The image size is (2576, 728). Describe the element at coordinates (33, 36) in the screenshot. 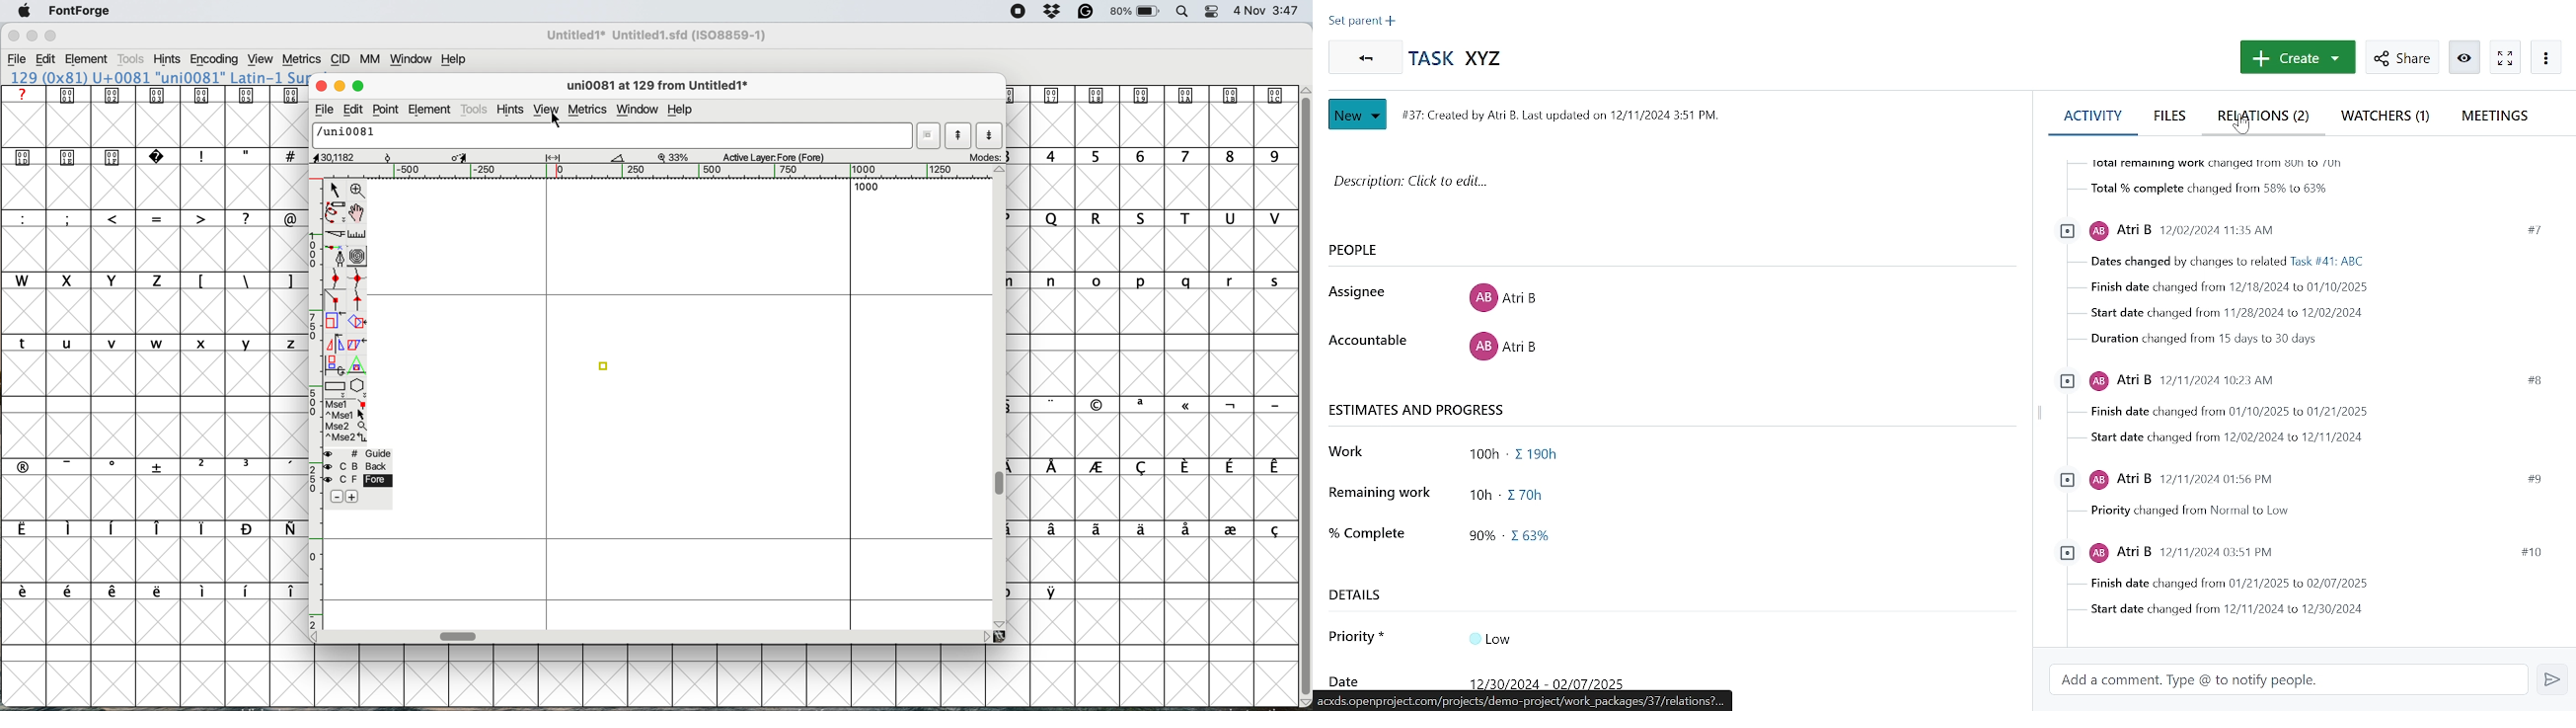

I see `Minimize` at that location.